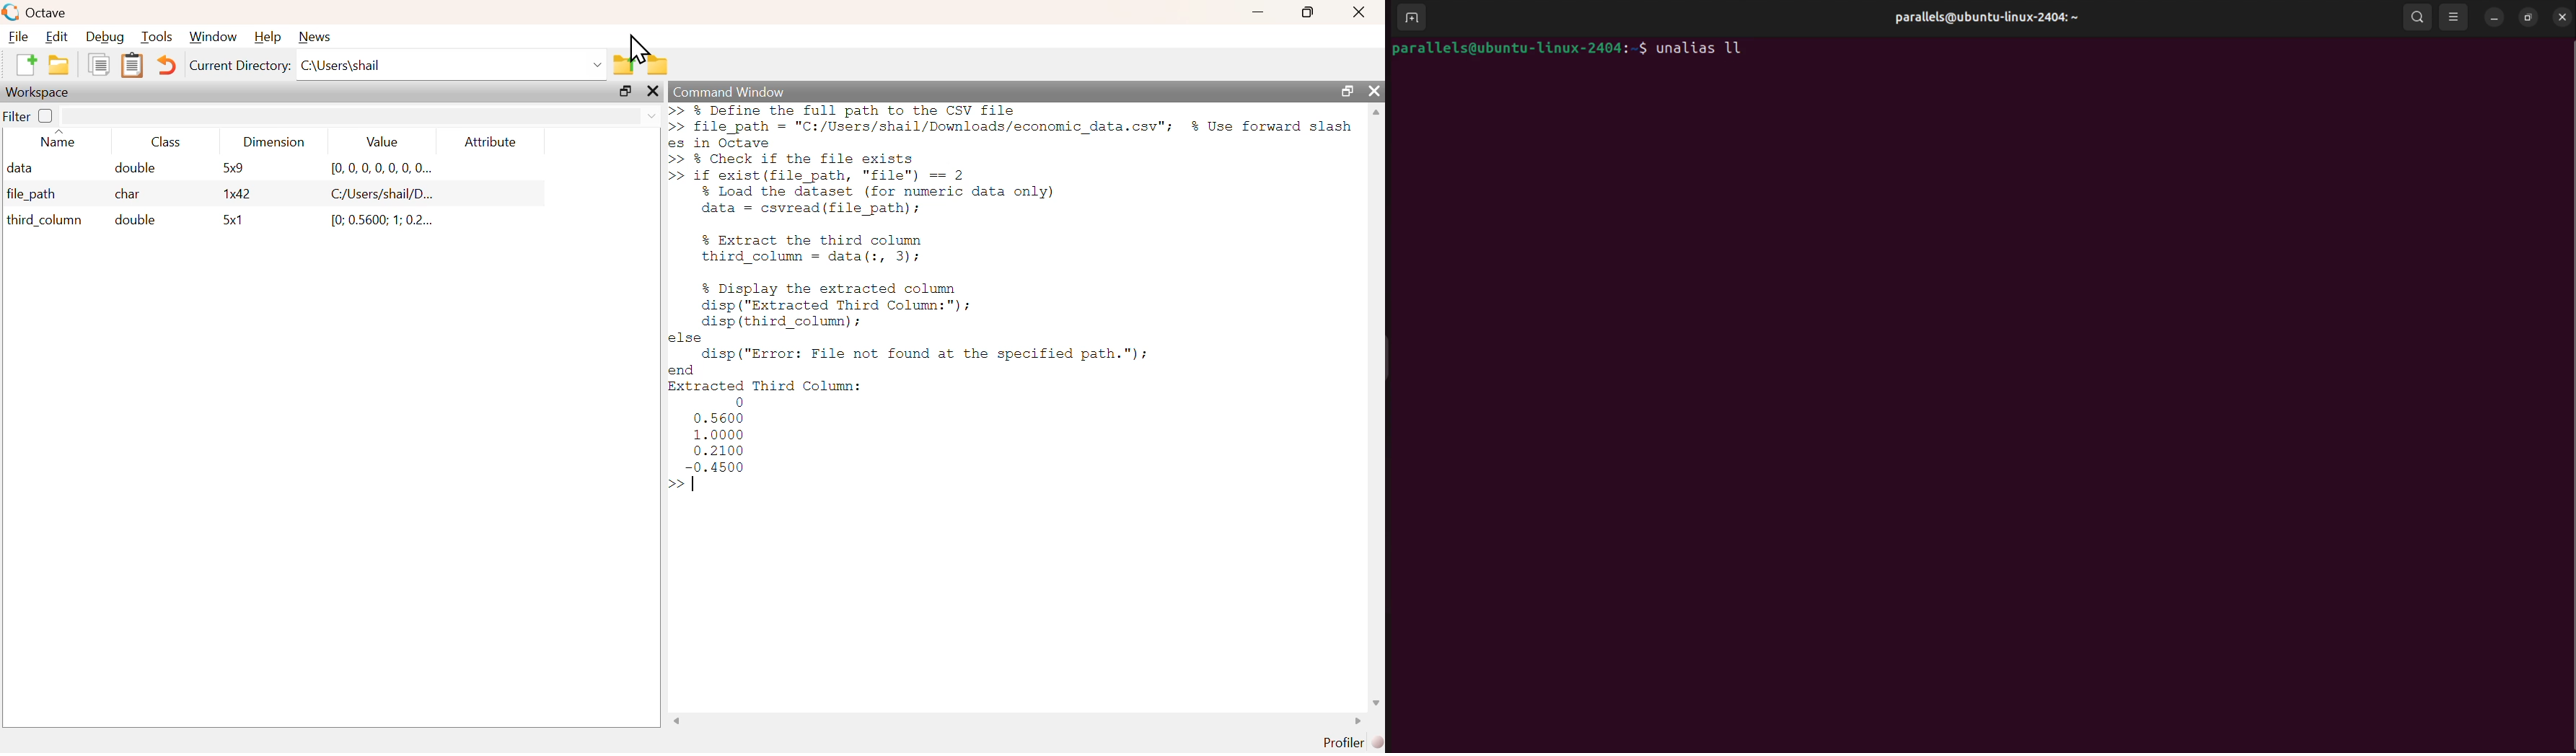  Describe the element at coordinates (1012, 287) in the screenshot. I see `% Define the full path to the C5V file
file path = "C:/Users/shail/Downloads/economic_data.csv"; % Use forward sla
in Octave
% Check if the file exists
if exist (file path, "file") == 2
% Load the dataset (for numeric data only)
data = csvread(file_path);
% Extract the third column
third column = data(:, 3);
% Display the extracted column
disp ("Extracted Third Column:");
disp (third column);
se
disp ("Error: File not found at the specified path.");
22
tracted Third Column:
0
0.5600
1.0000
0.2100
-0.4500` at that location.